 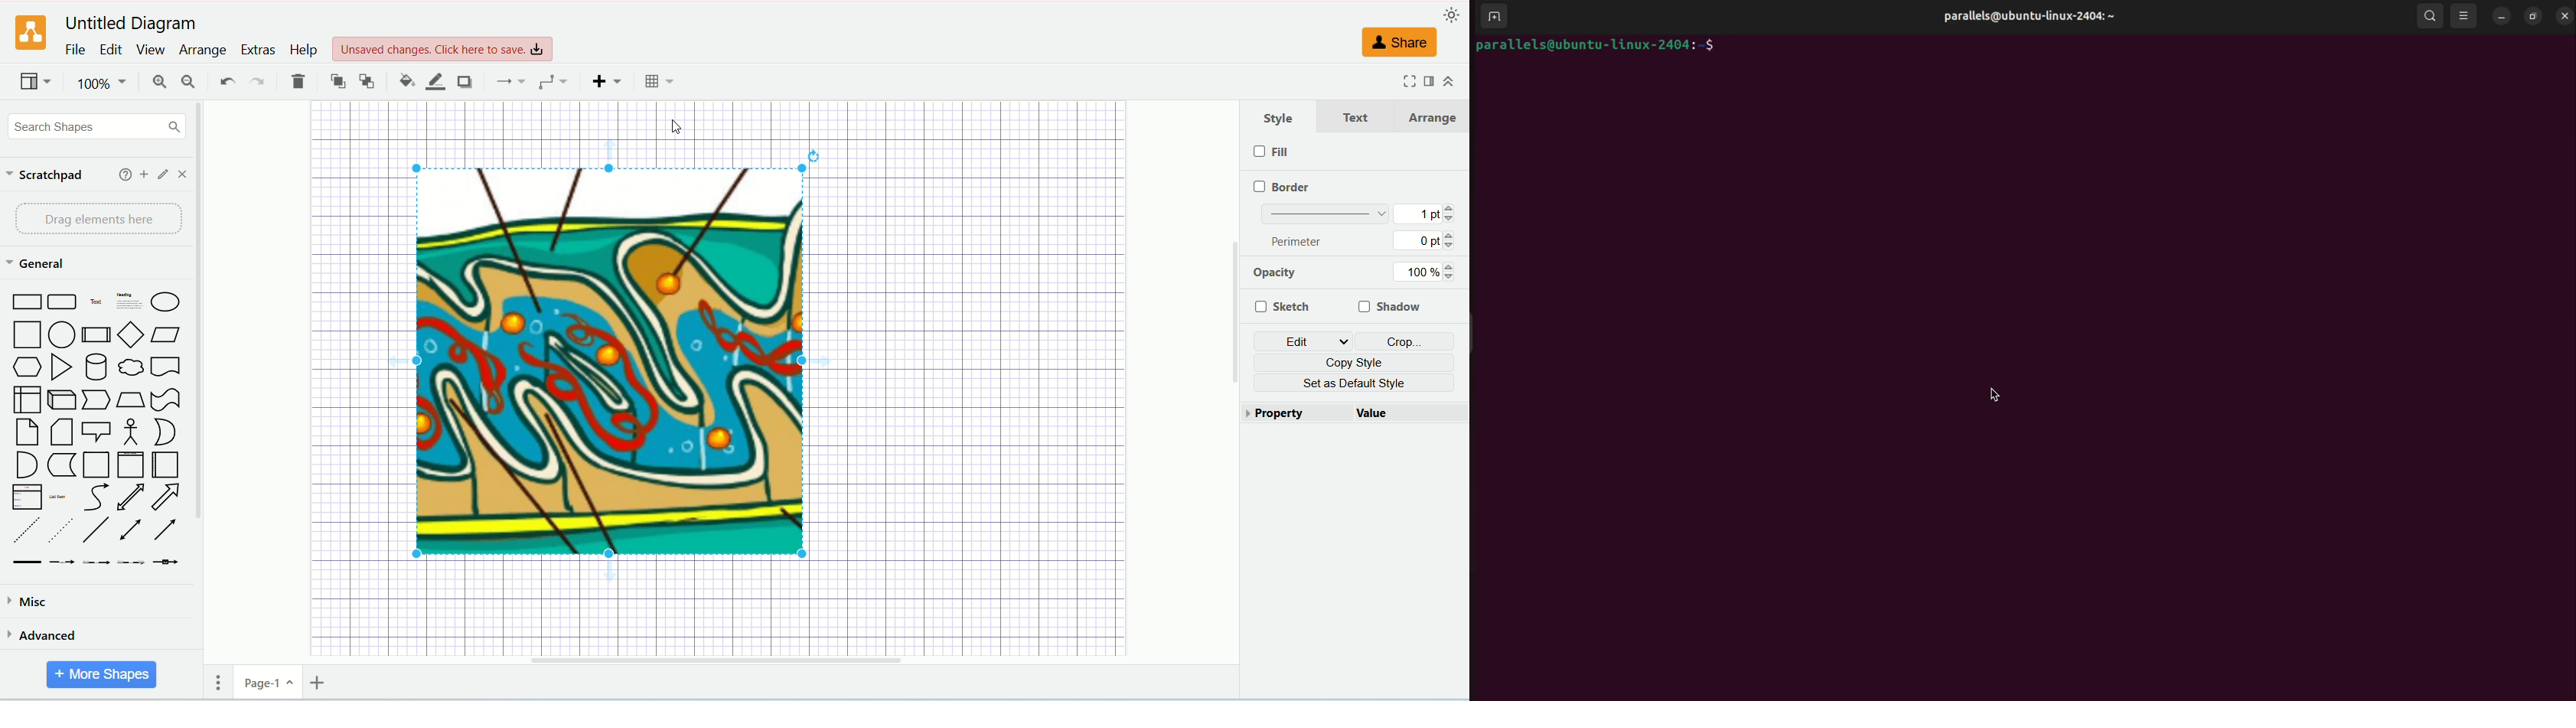 I want to click on bash prompt, so click(x=1595, y=47).